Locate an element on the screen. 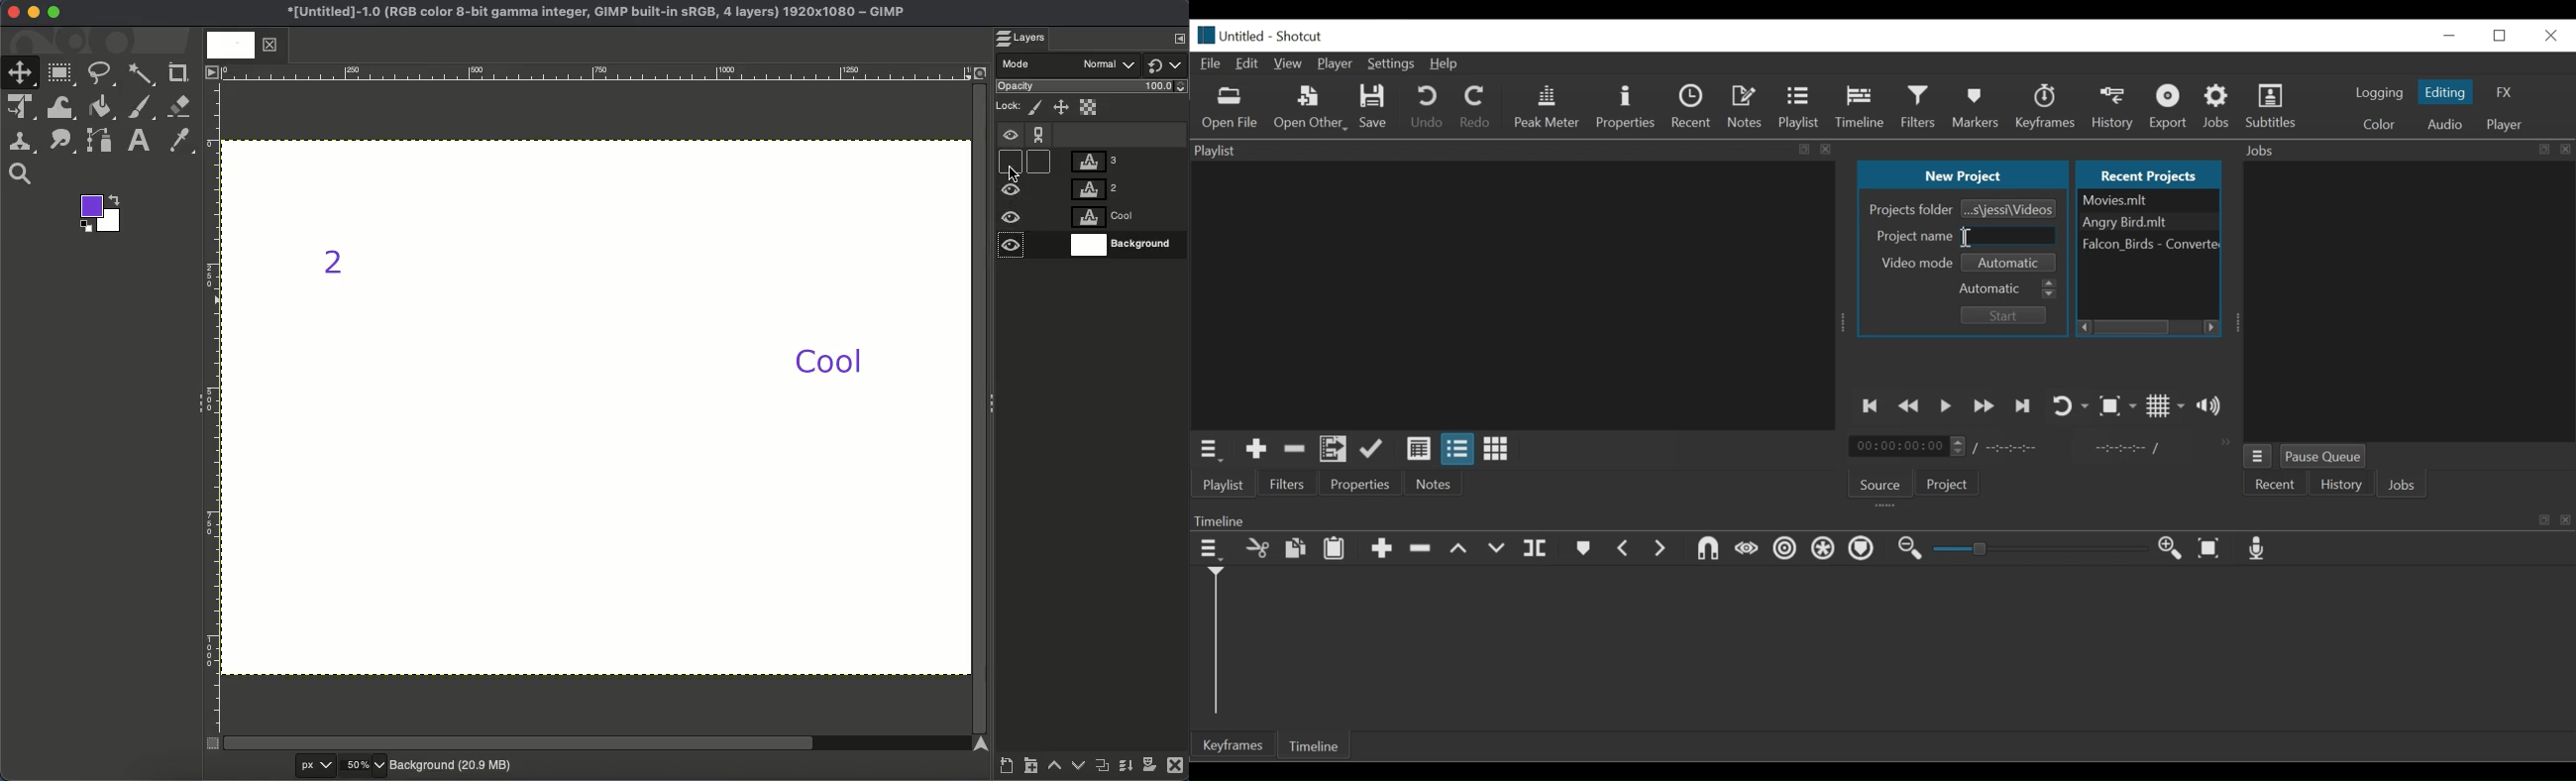 Image resolution: width=2576 pixels, height=784 pixels. Overwrite is located at coordinates (1496, 549).